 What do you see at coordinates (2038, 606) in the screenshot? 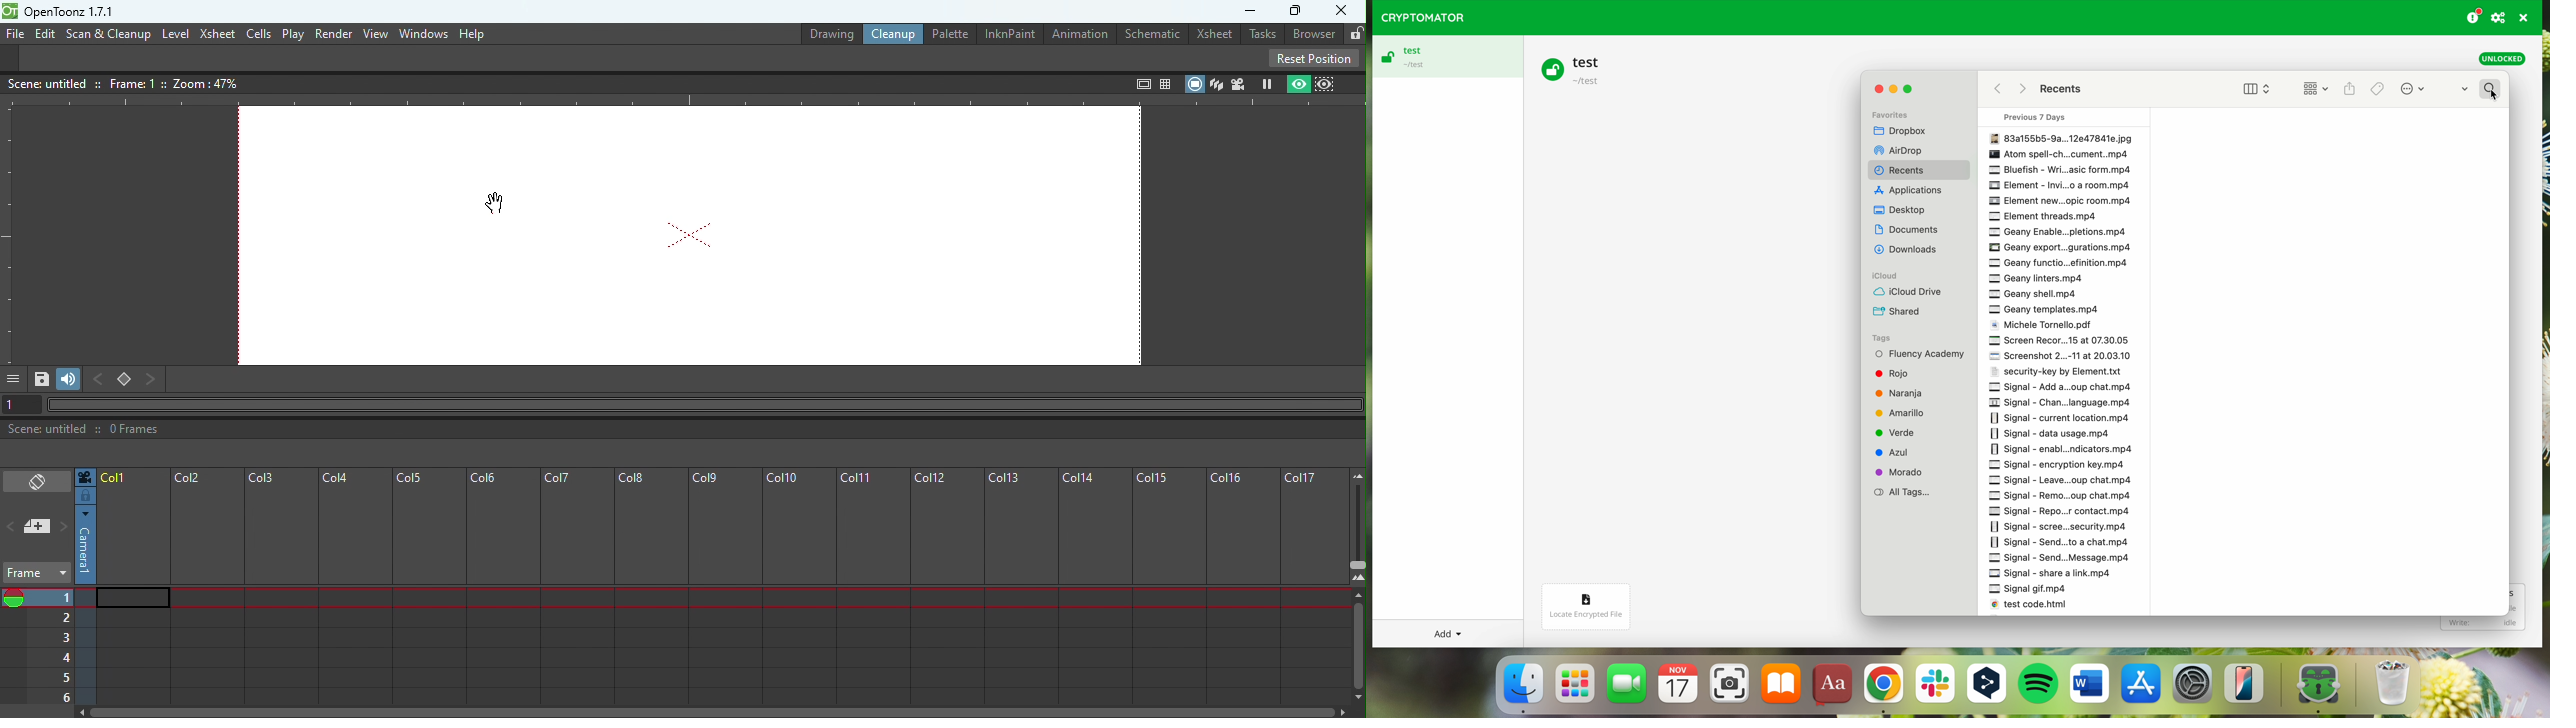
I see `test code html.` at bounding box center [2038, 606].